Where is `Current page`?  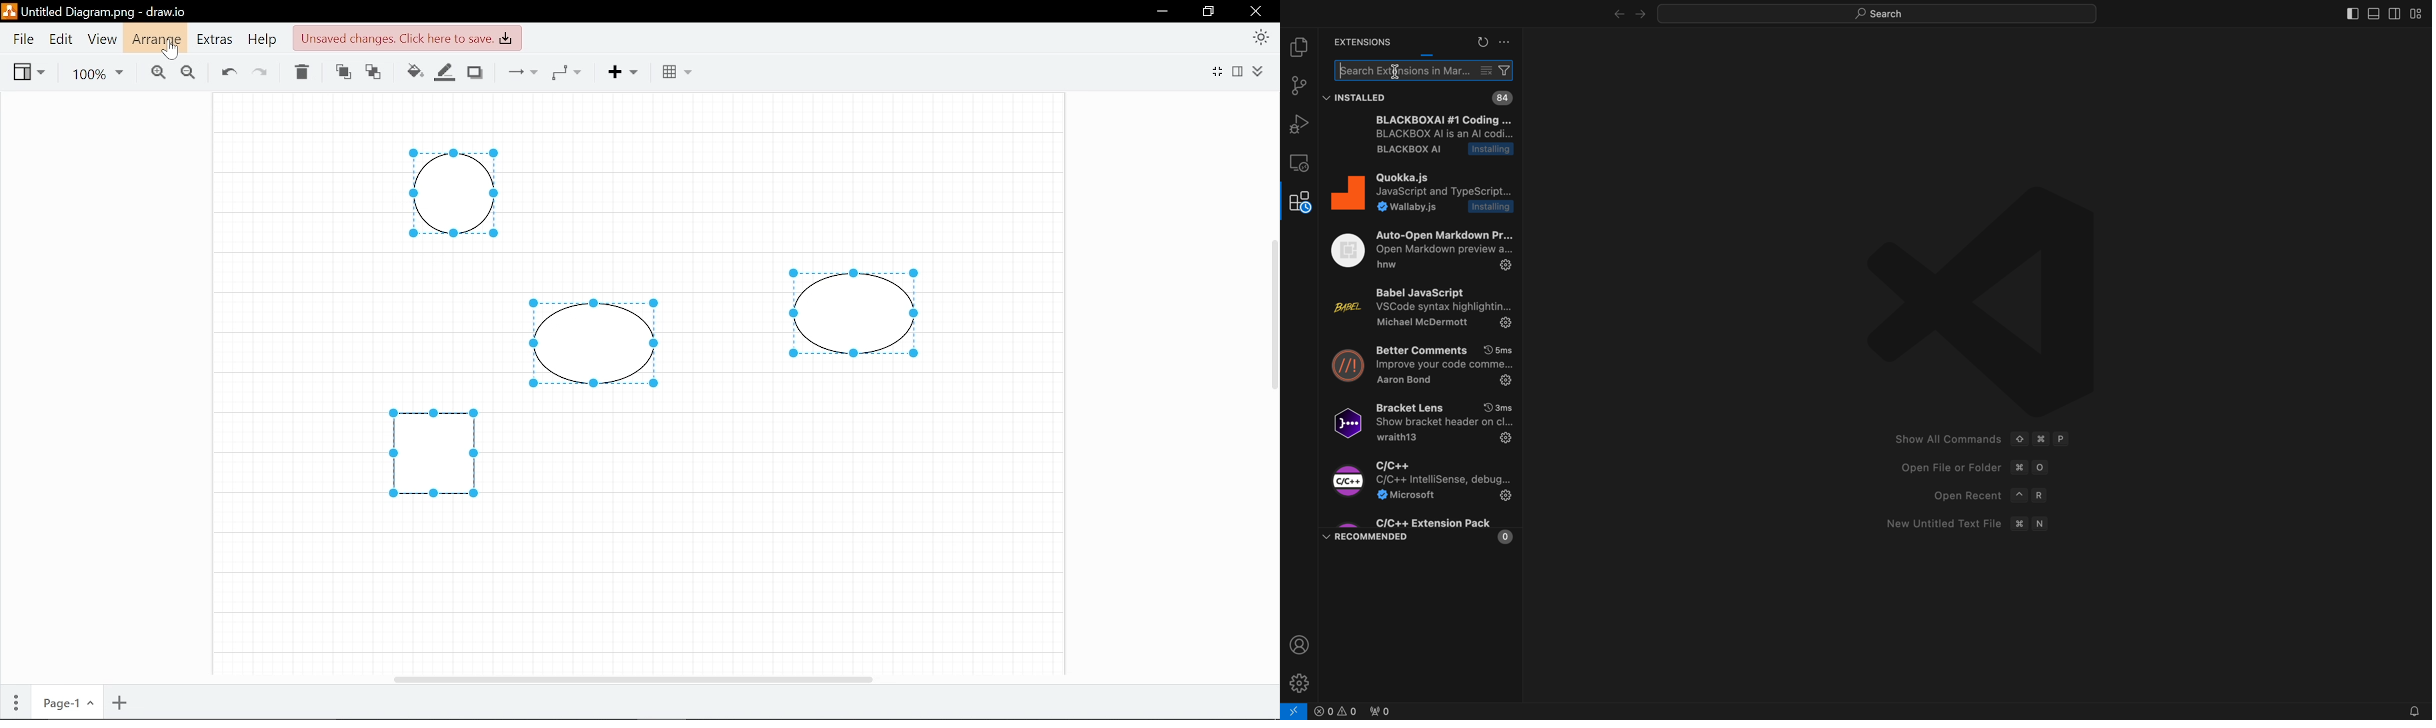 Current page is located at coordinates (65, 704).